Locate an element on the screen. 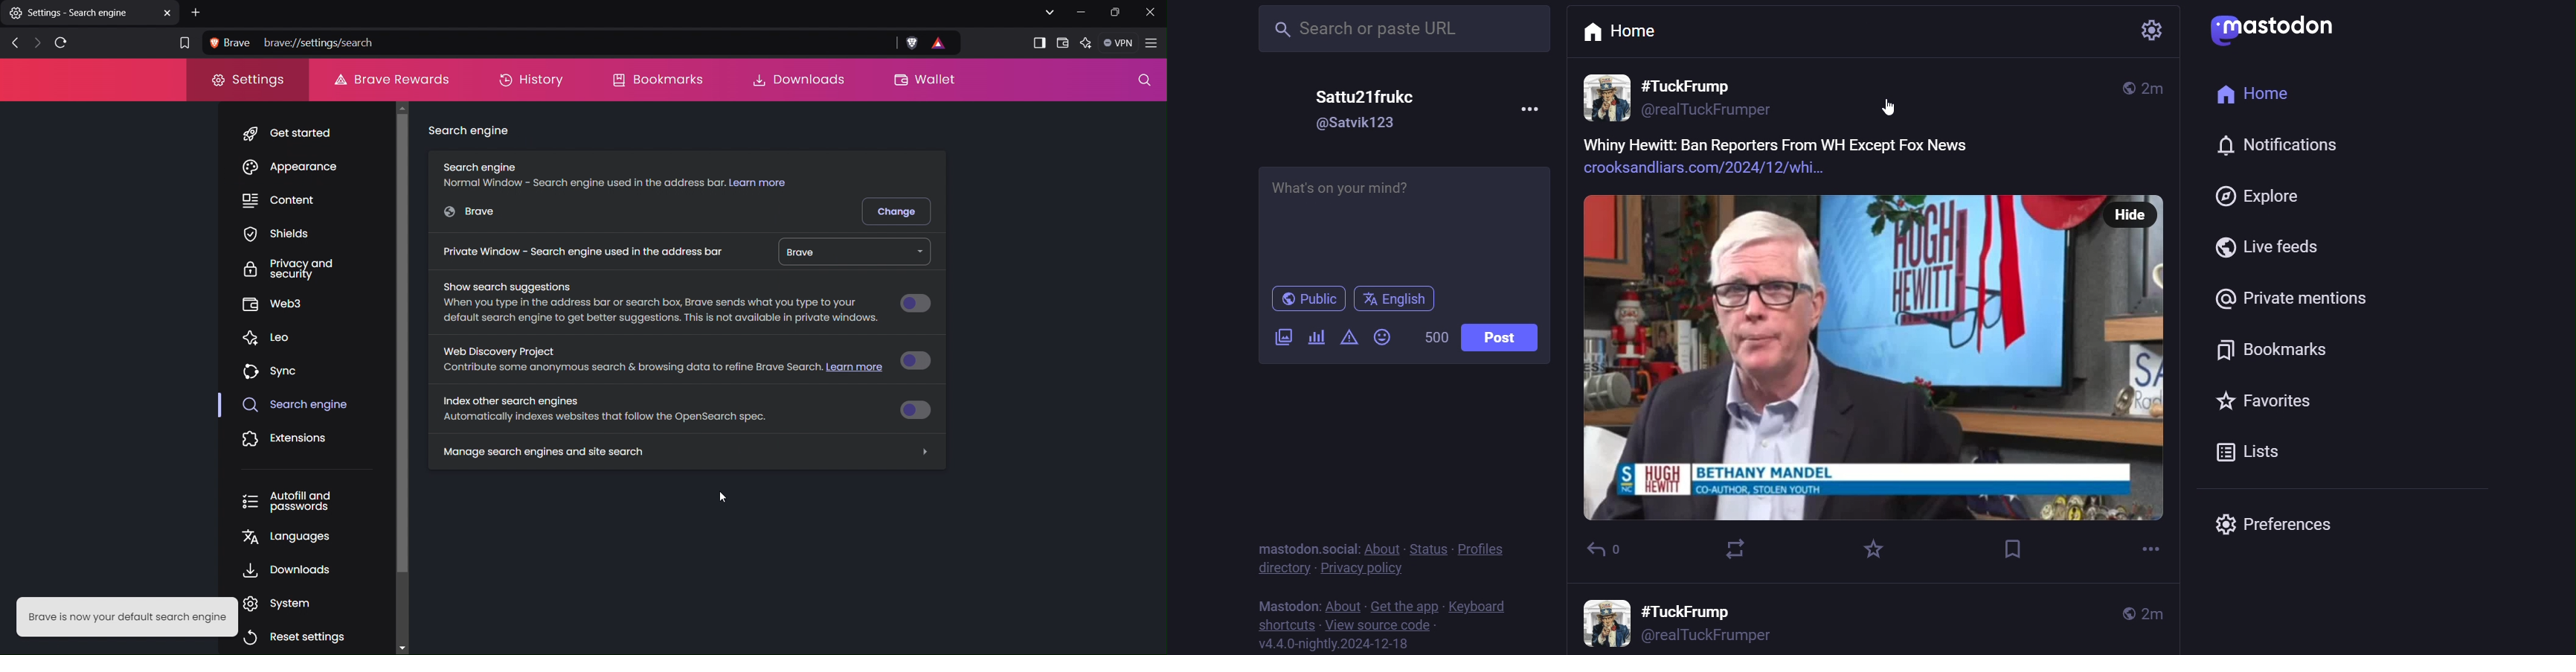 The height and width of the screenshot is (672, 2576). name is located at coordinates (1689, 84).